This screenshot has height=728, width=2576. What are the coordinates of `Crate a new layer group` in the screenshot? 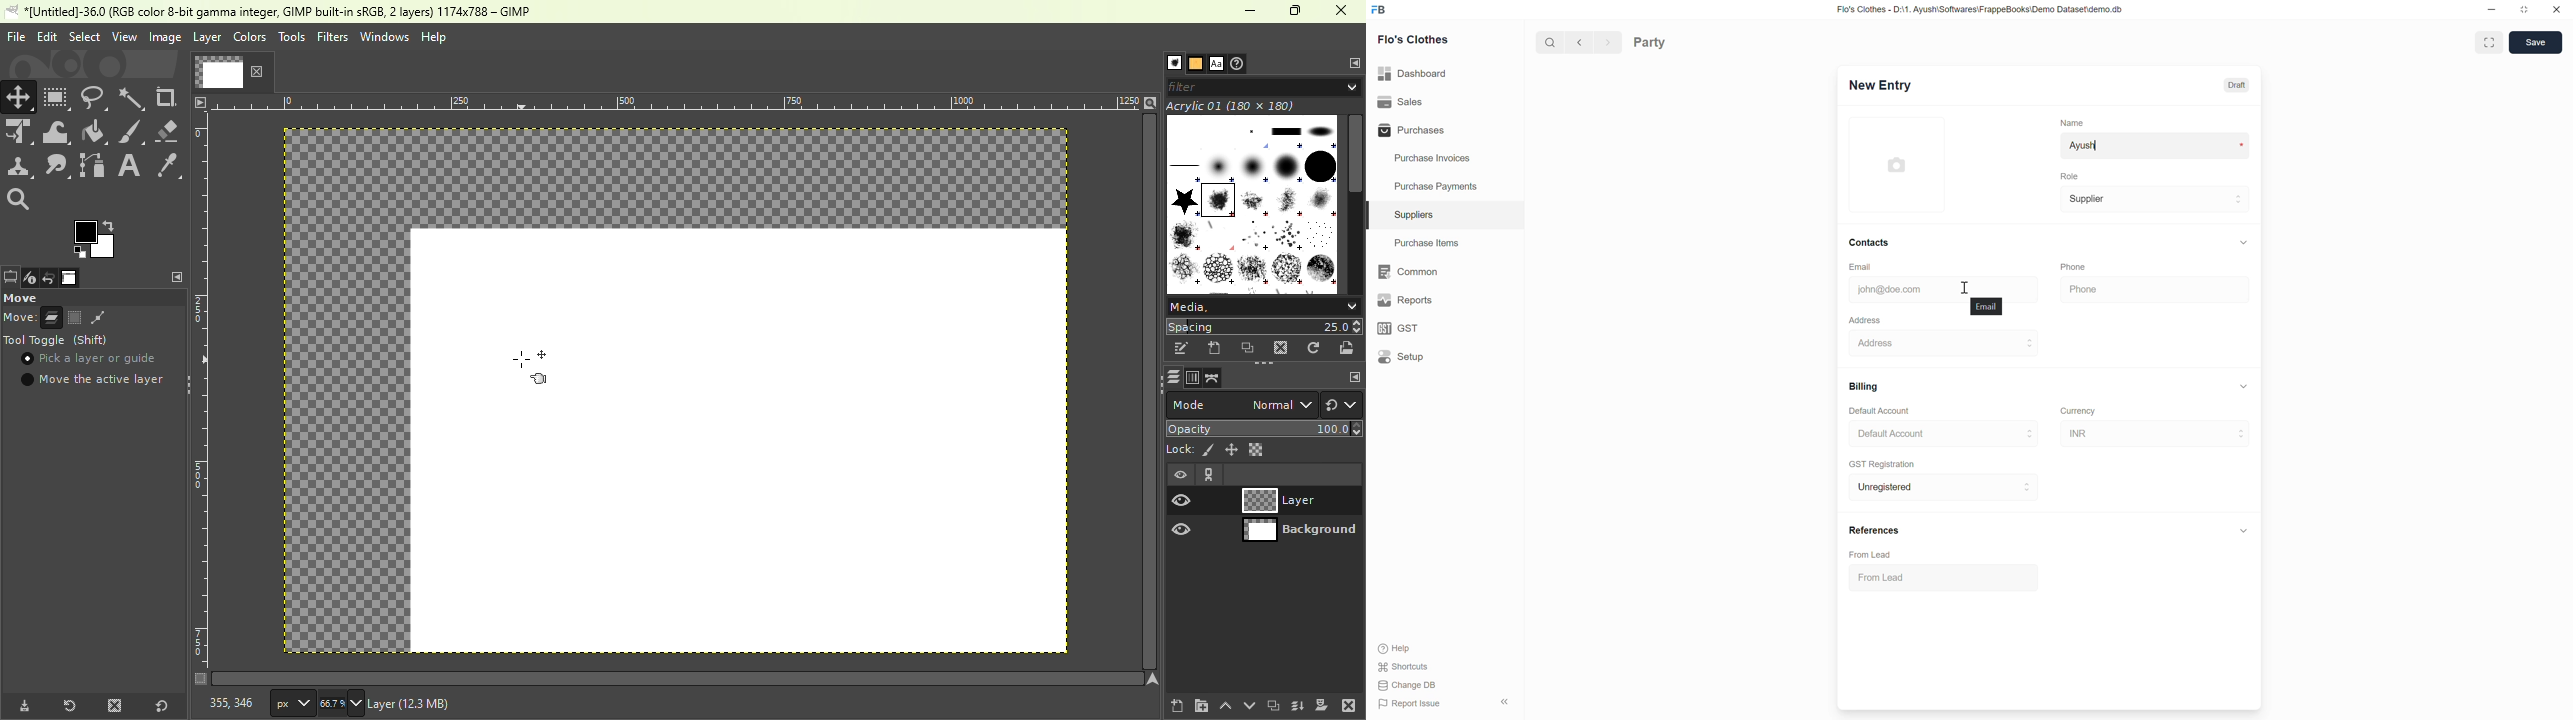 It's located at (1200, 705).